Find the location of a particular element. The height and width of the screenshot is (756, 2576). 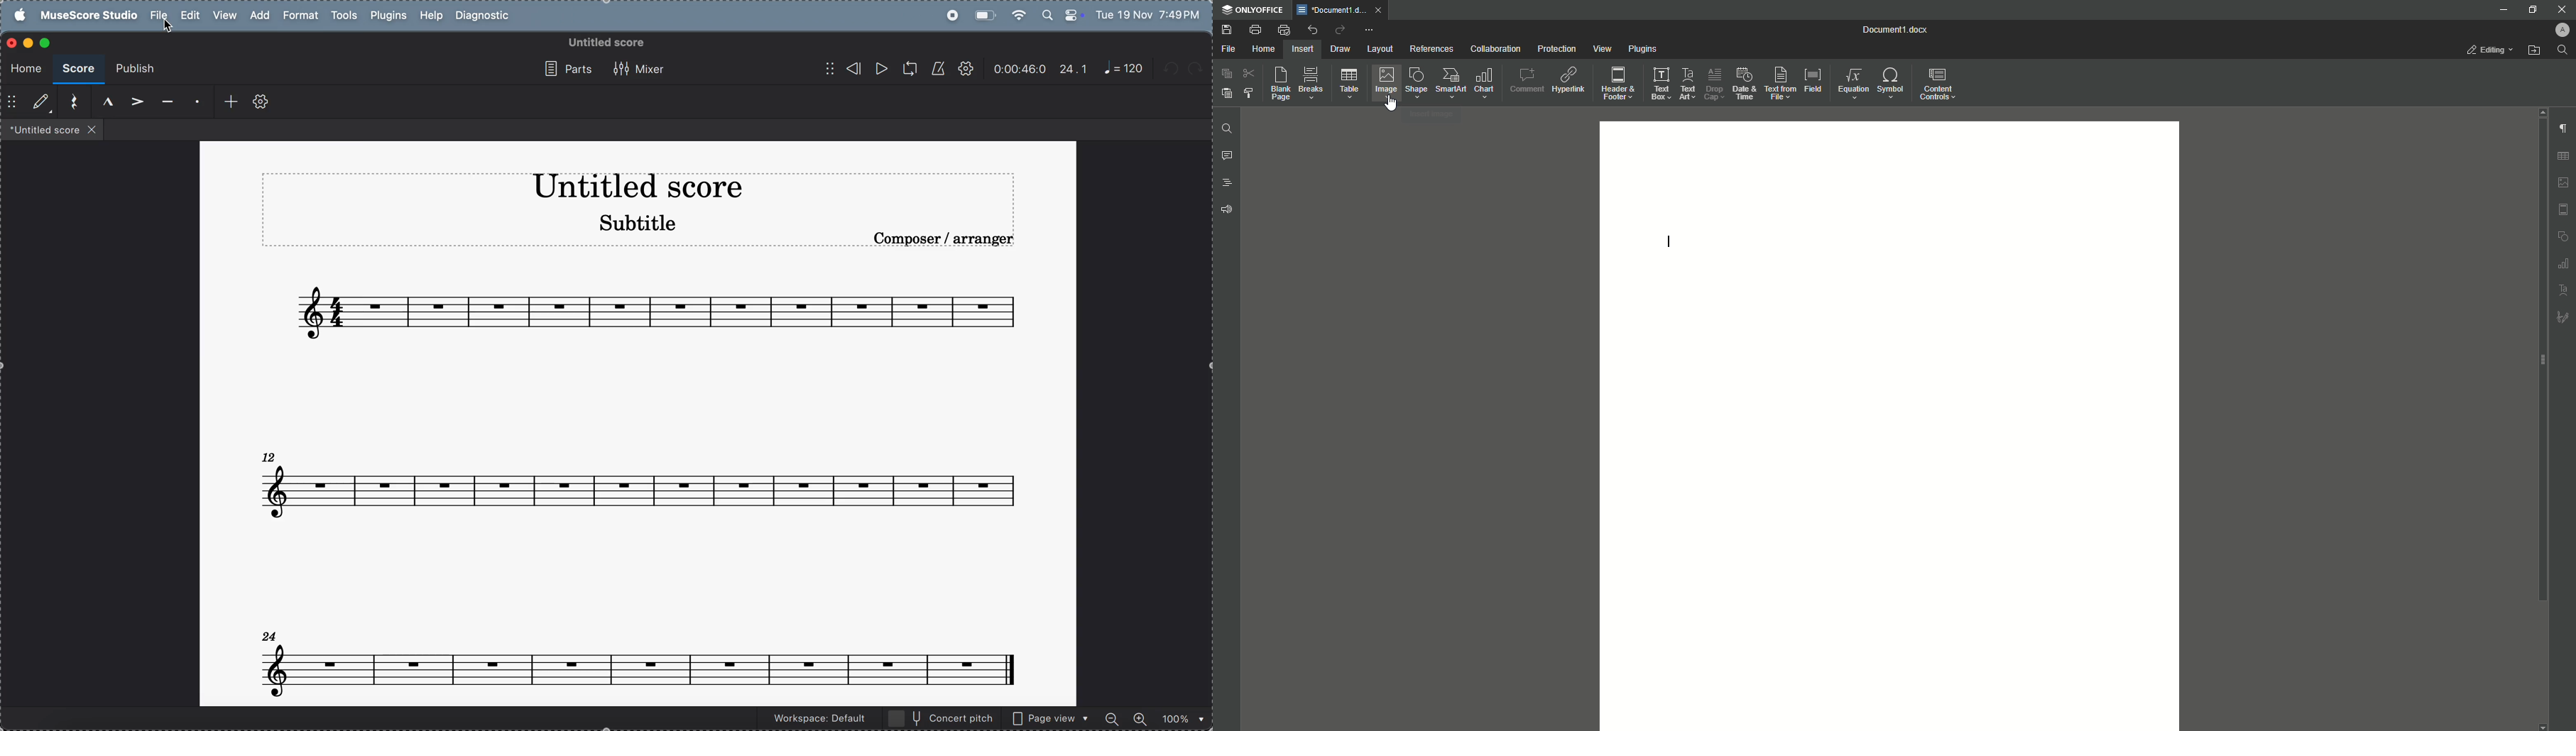

Breaks is located at coordinates (1313, 84).